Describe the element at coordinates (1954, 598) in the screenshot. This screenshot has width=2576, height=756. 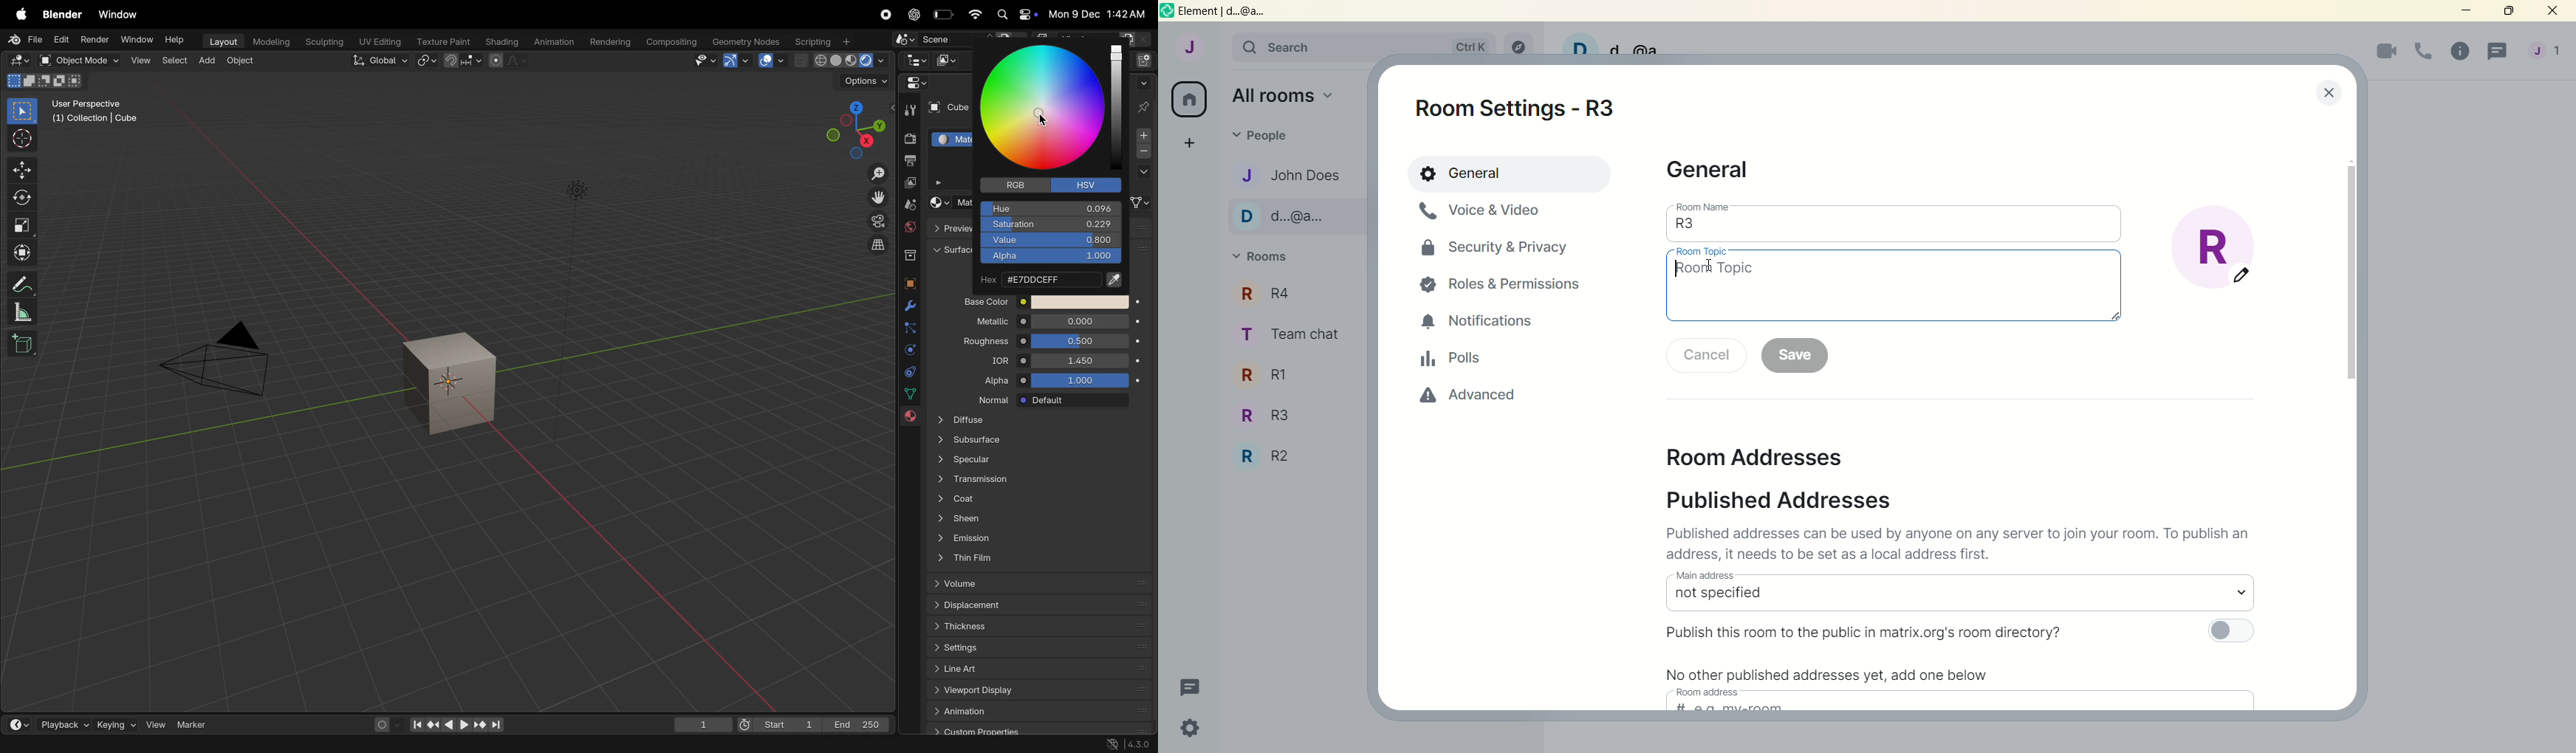
I see `select main address` at that location.